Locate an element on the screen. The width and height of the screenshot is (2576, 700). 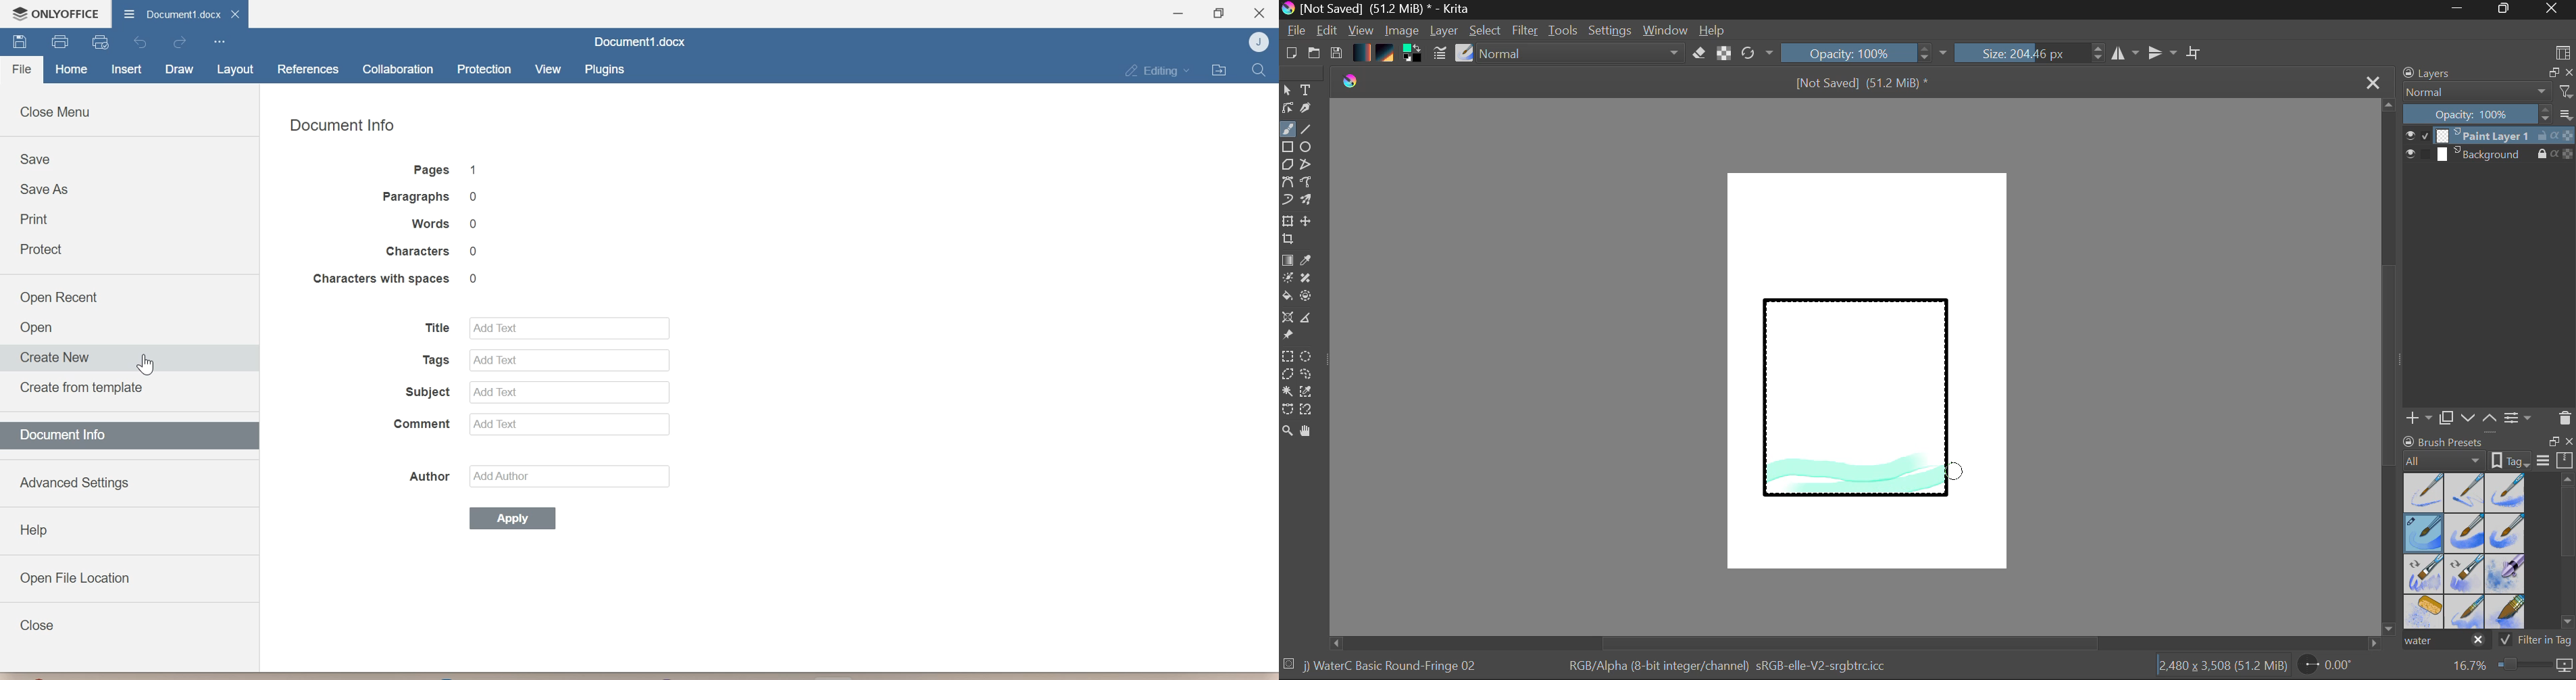
Redo is located at coordinates (181, 44).